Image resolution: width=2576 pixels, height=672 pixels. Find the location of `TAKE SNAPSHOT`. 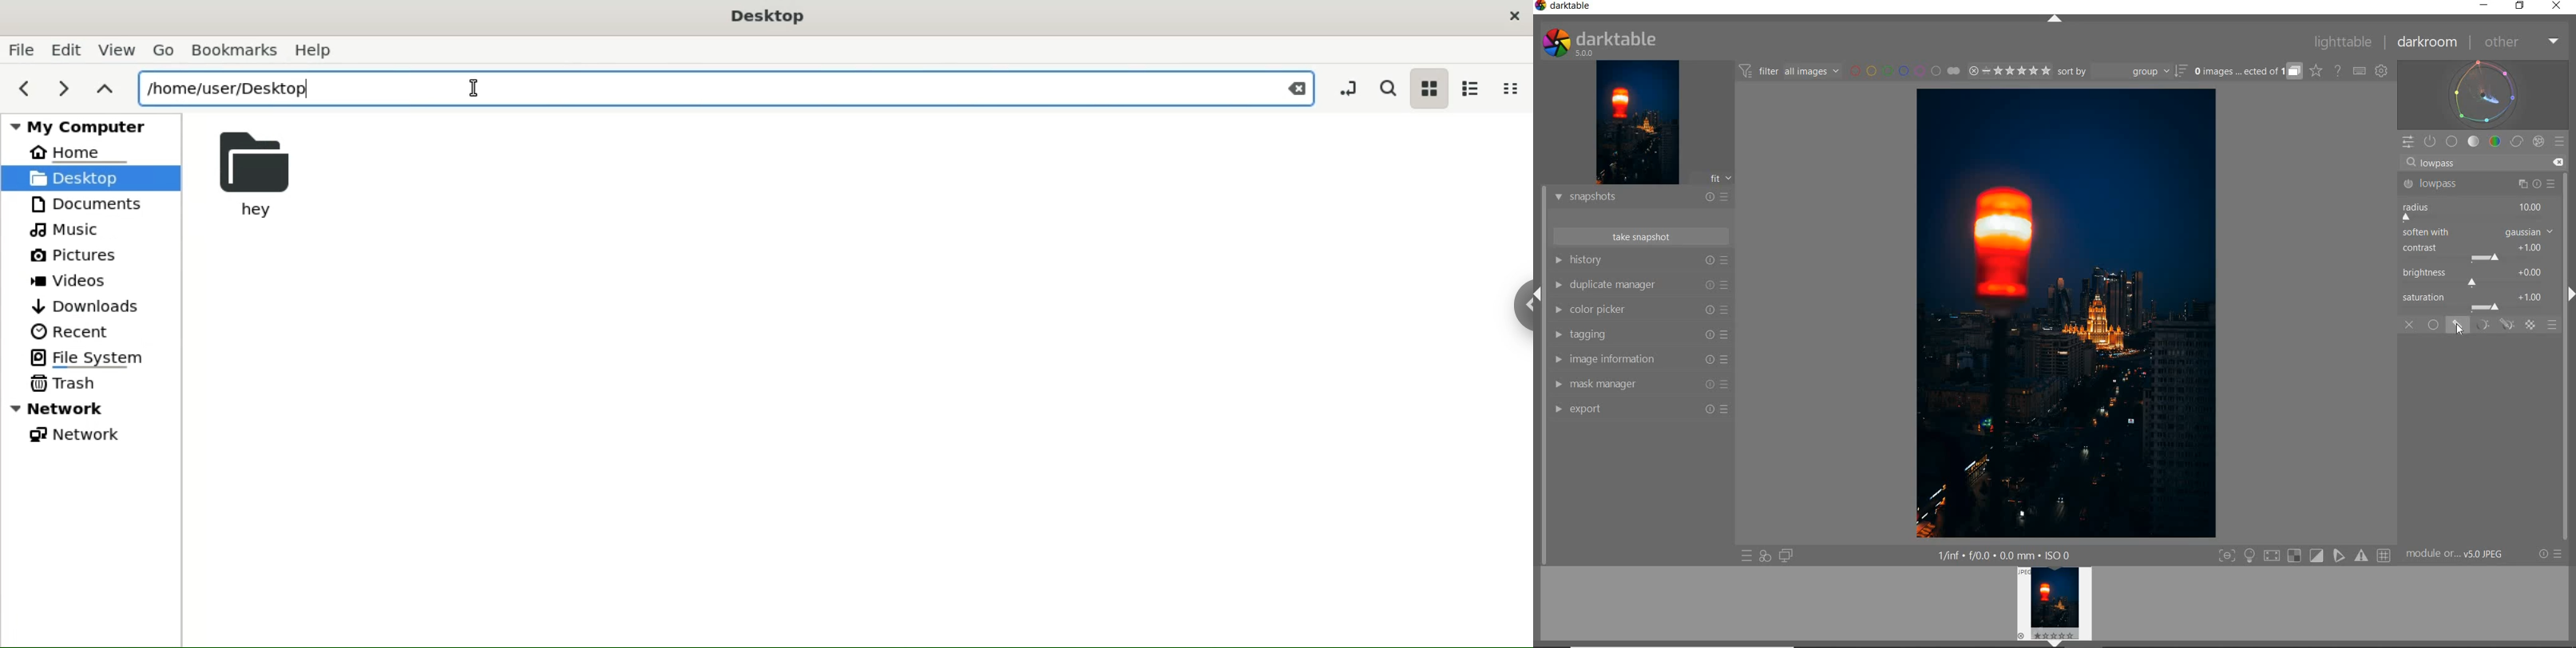

TAKE SNAPSHOT is located at coordinates (1640, 237).